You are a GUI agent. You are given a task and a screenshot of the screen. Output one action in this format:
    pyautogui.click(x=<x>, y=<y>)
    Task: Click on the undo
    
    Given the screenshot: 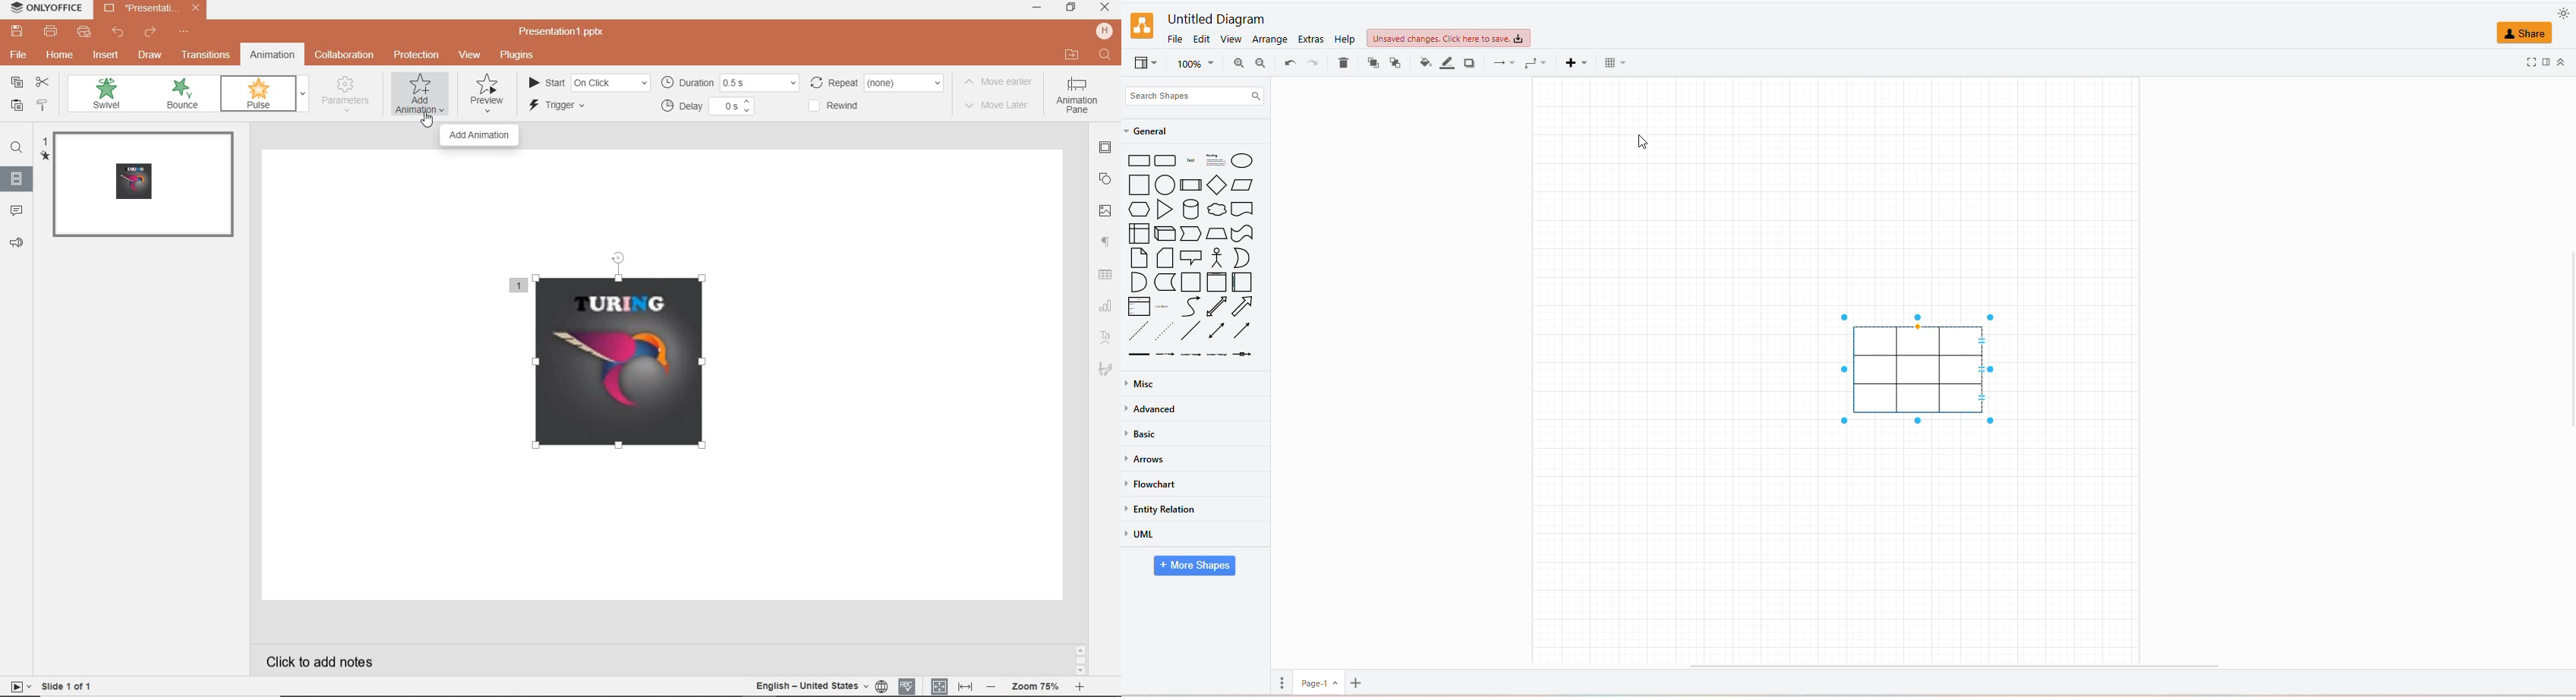 What is the action you would take?
    pyautogui.click(x=117, y=31)
    